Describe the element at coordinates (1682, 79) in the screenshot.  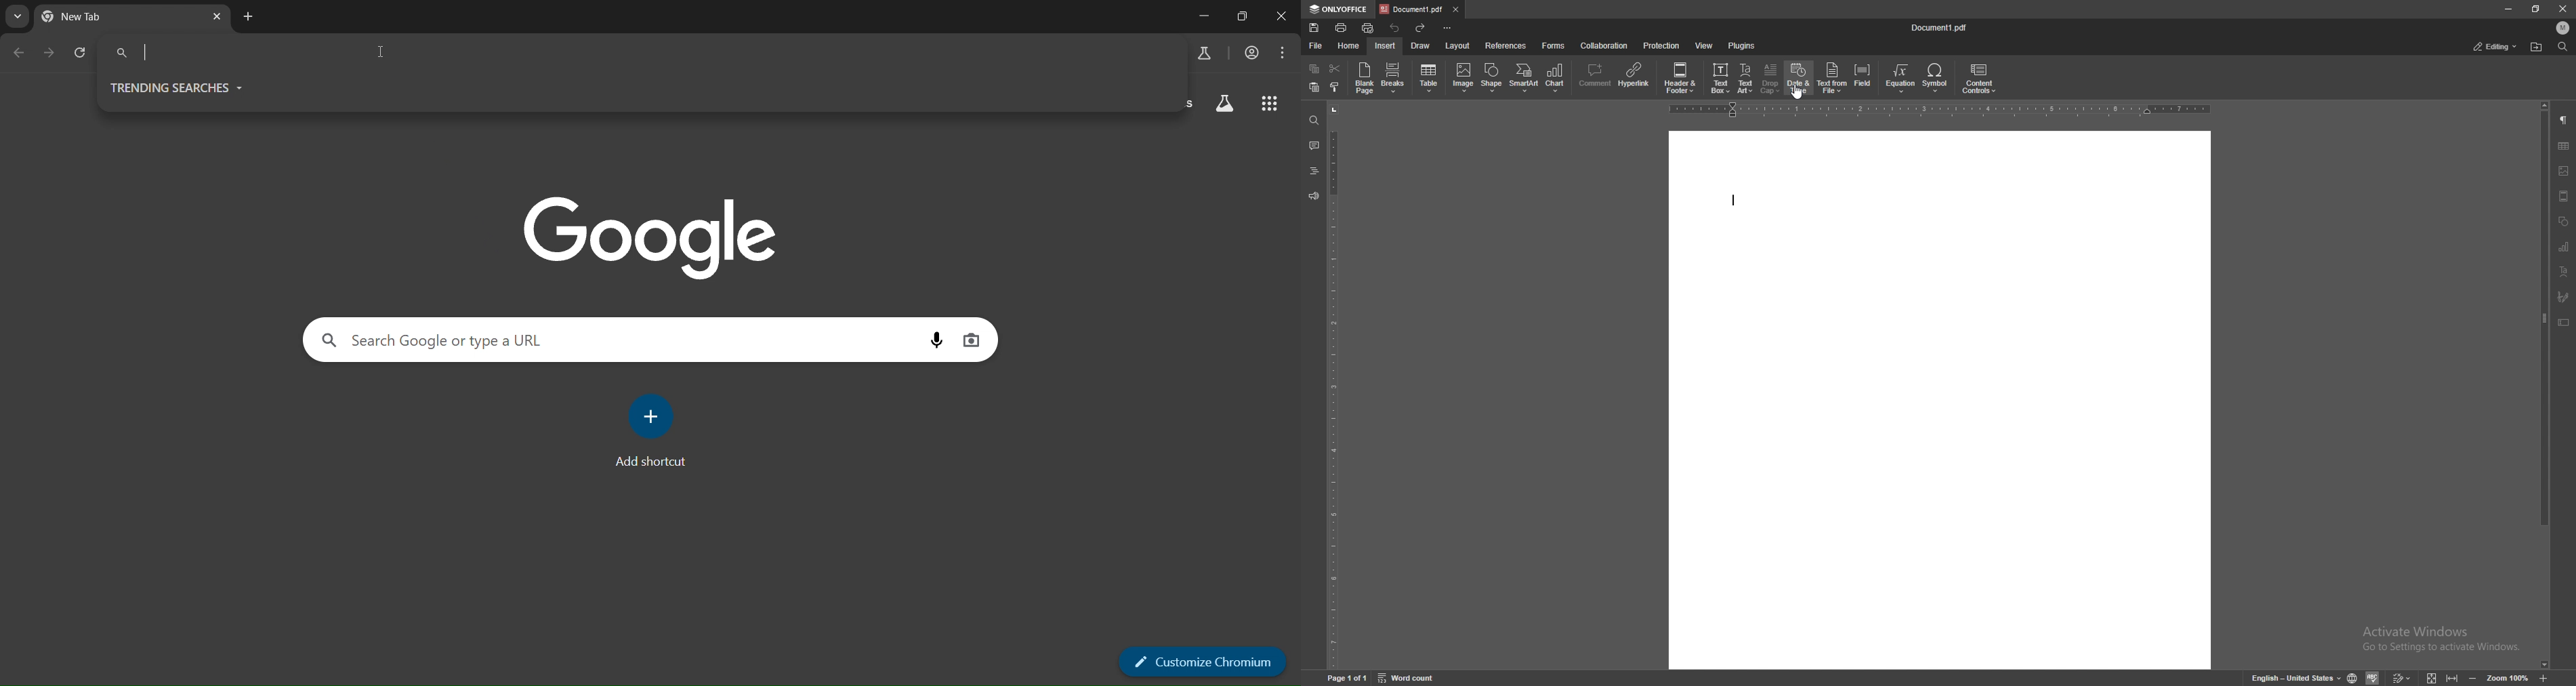
I see `header and footer` at that location.